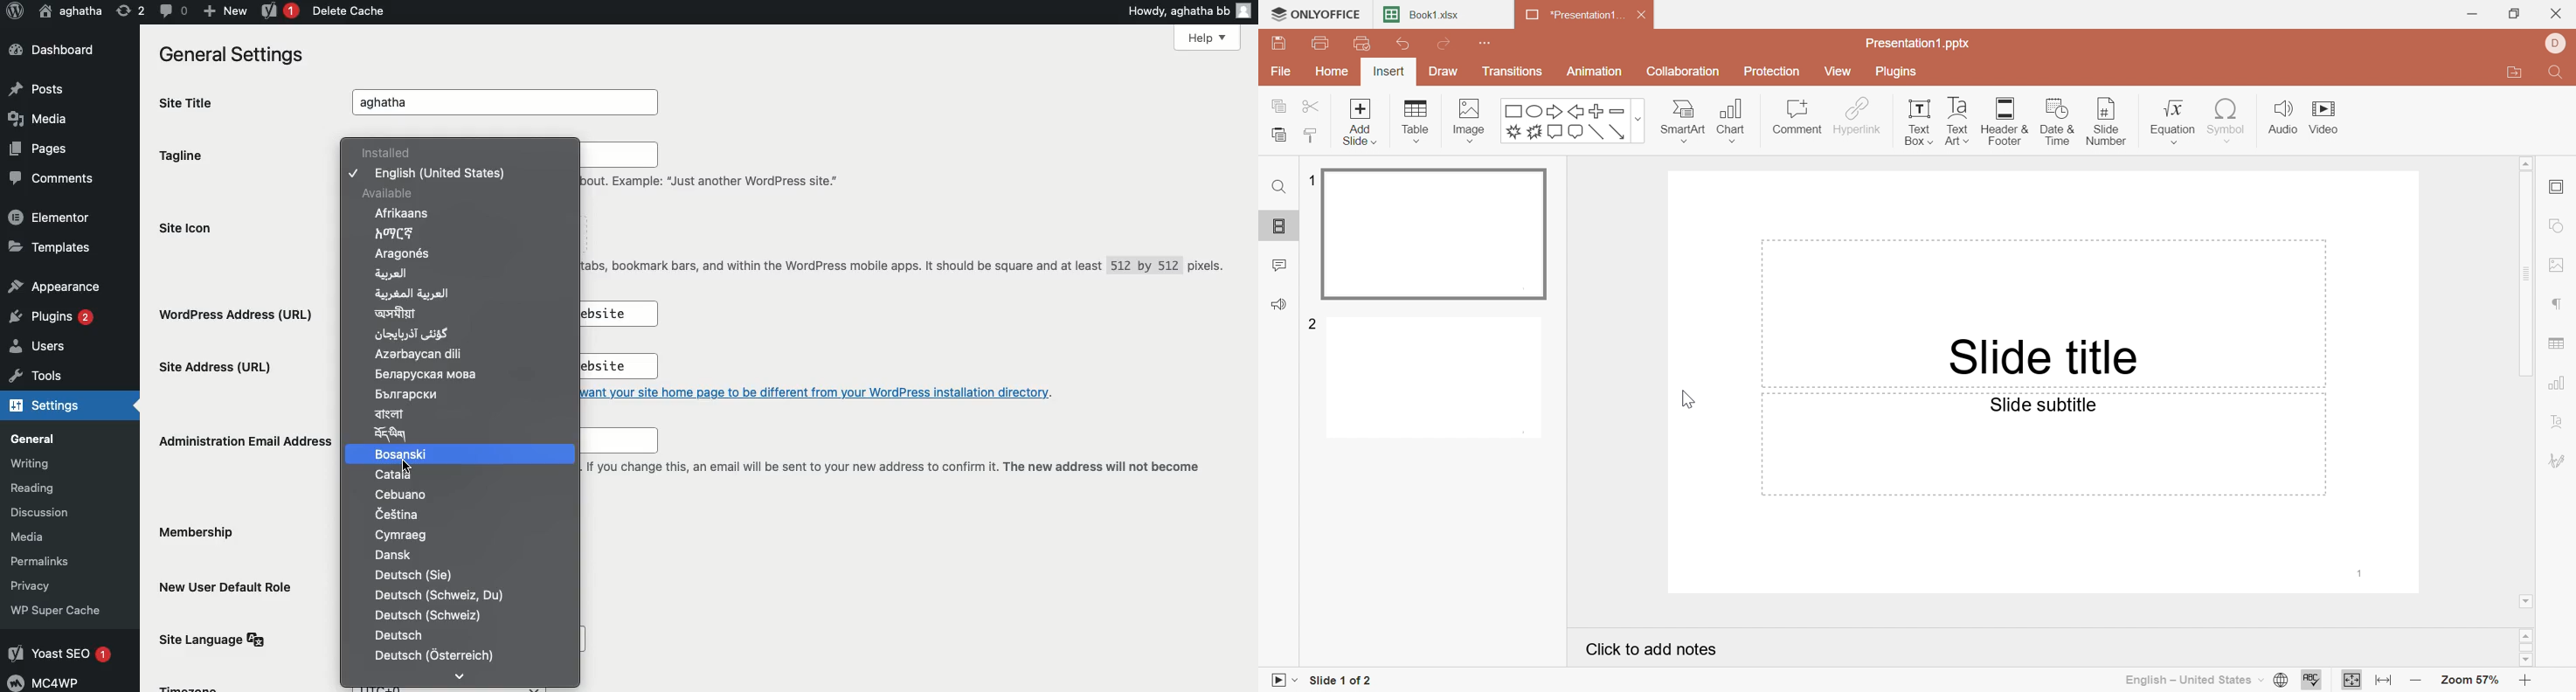  I want to click on Elementor, so click(50, 217).